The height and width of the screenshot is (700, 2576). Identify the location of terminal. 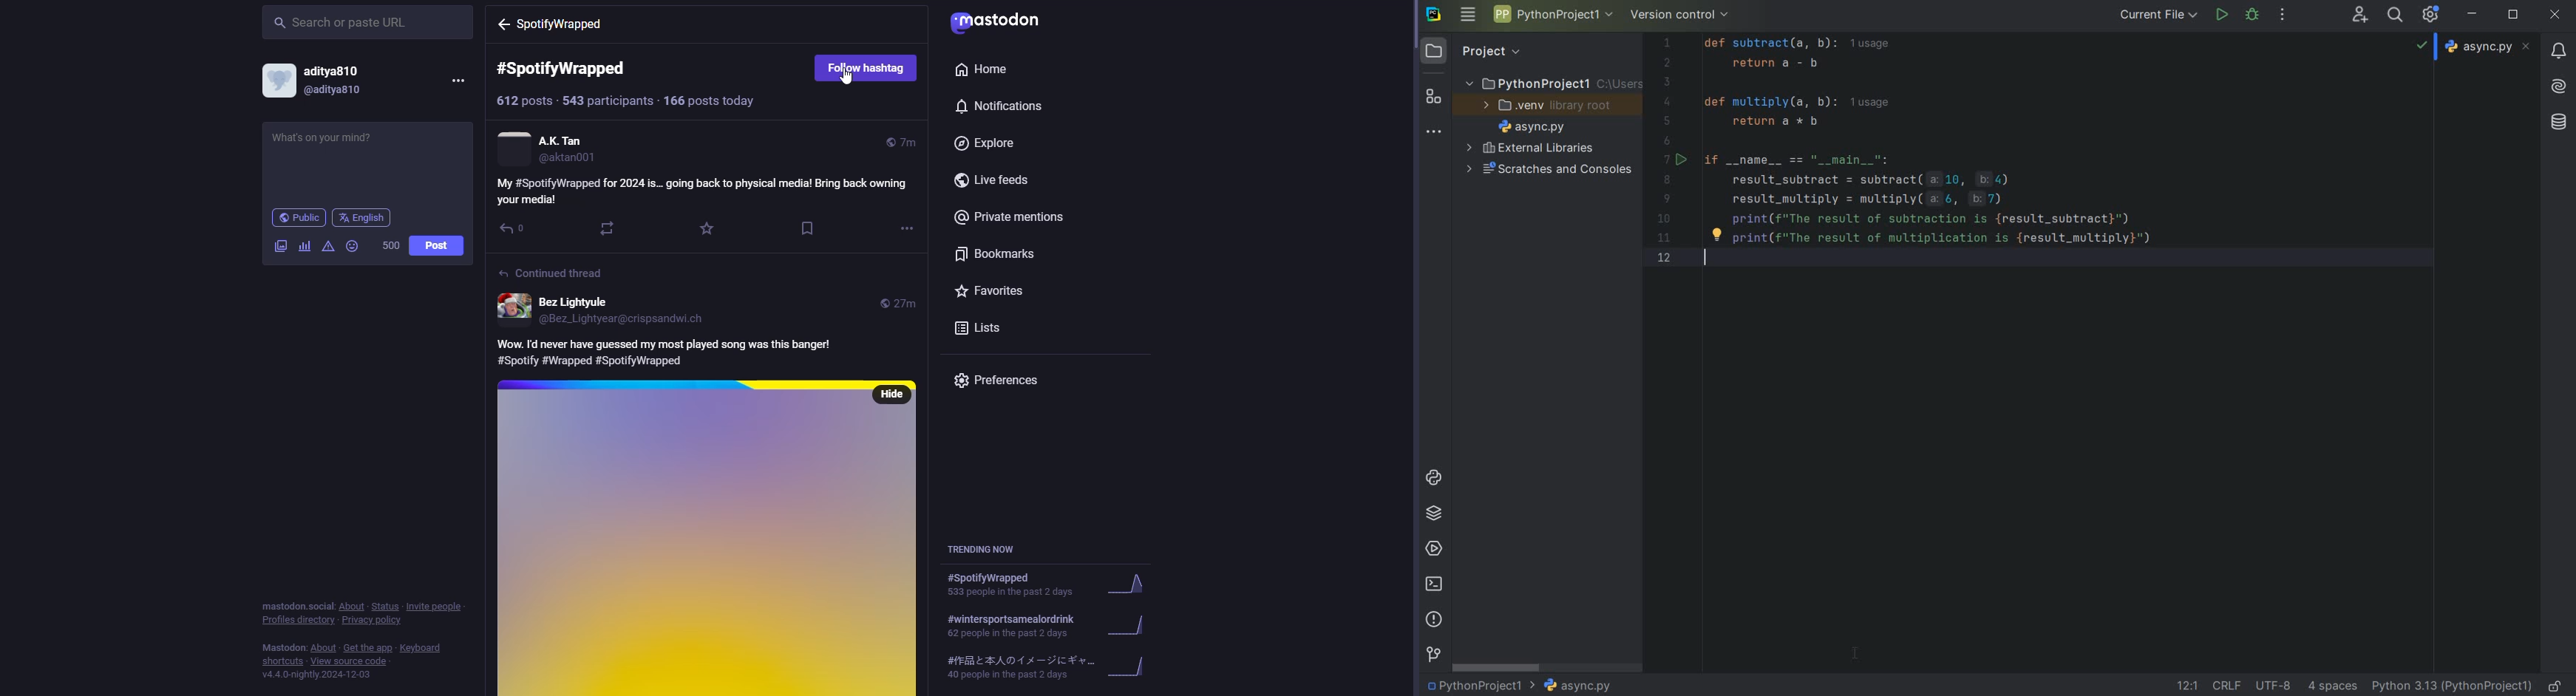
(1436, 583).